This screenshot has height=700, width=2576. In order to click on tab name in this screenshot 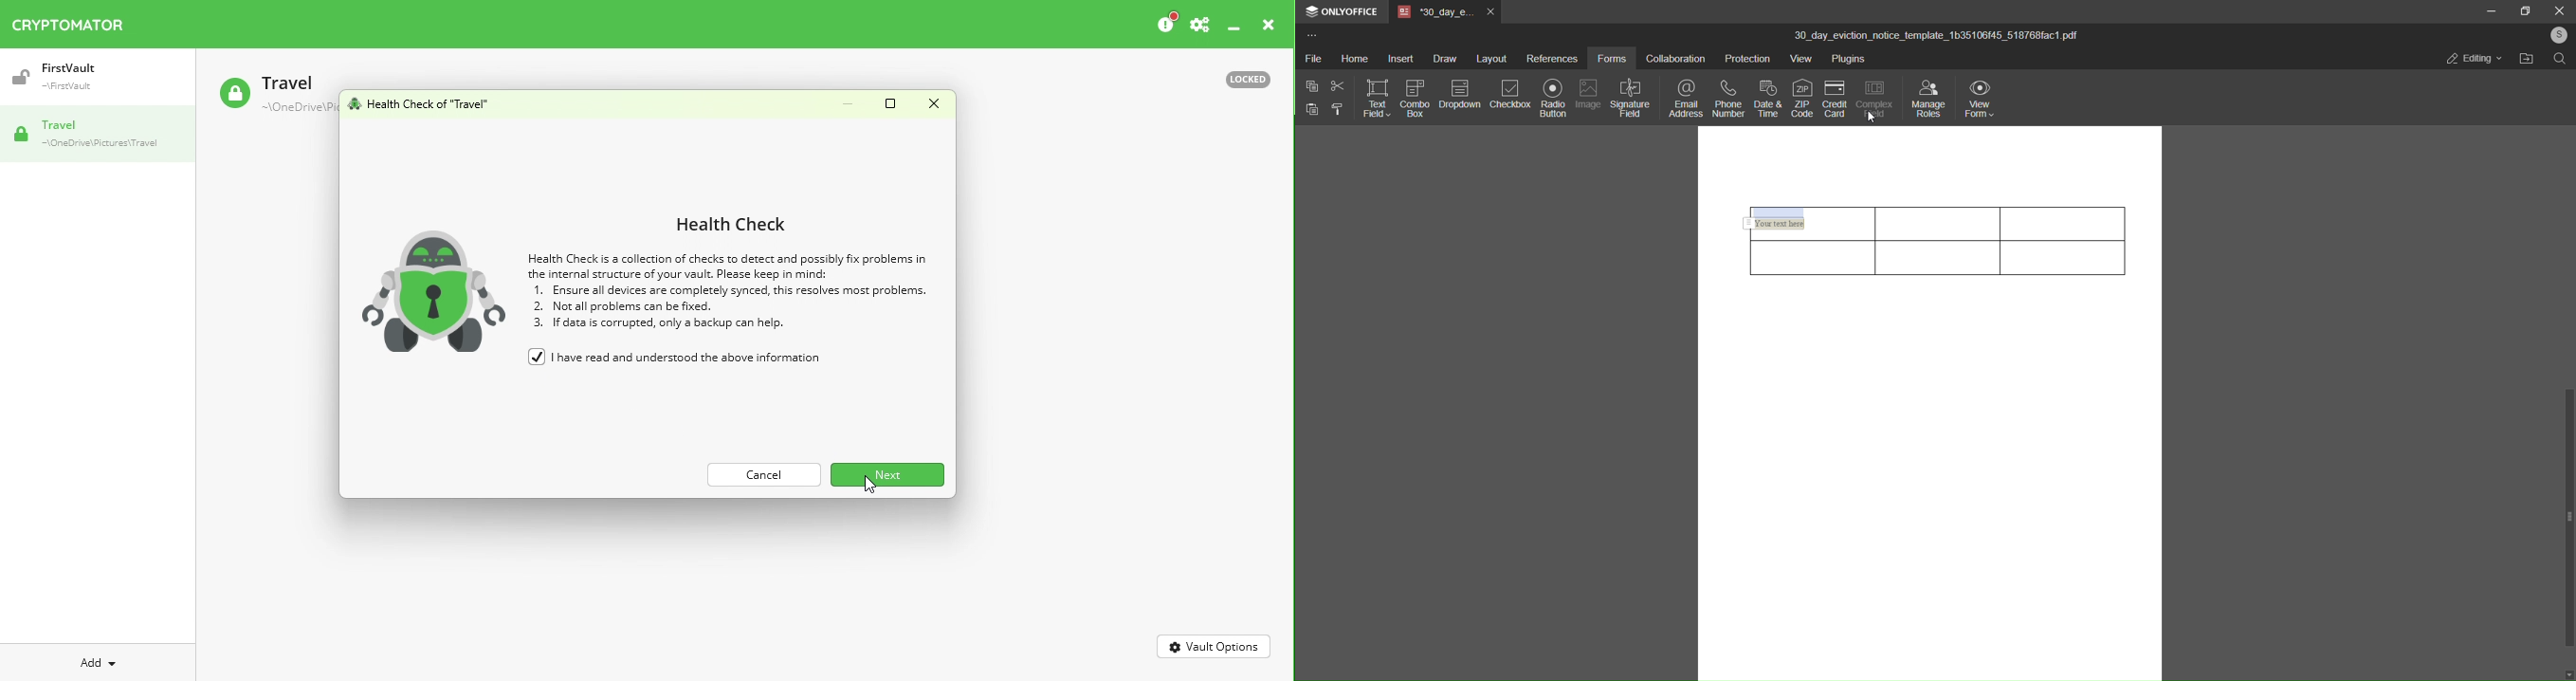, I will do `click(1436, 12)`.